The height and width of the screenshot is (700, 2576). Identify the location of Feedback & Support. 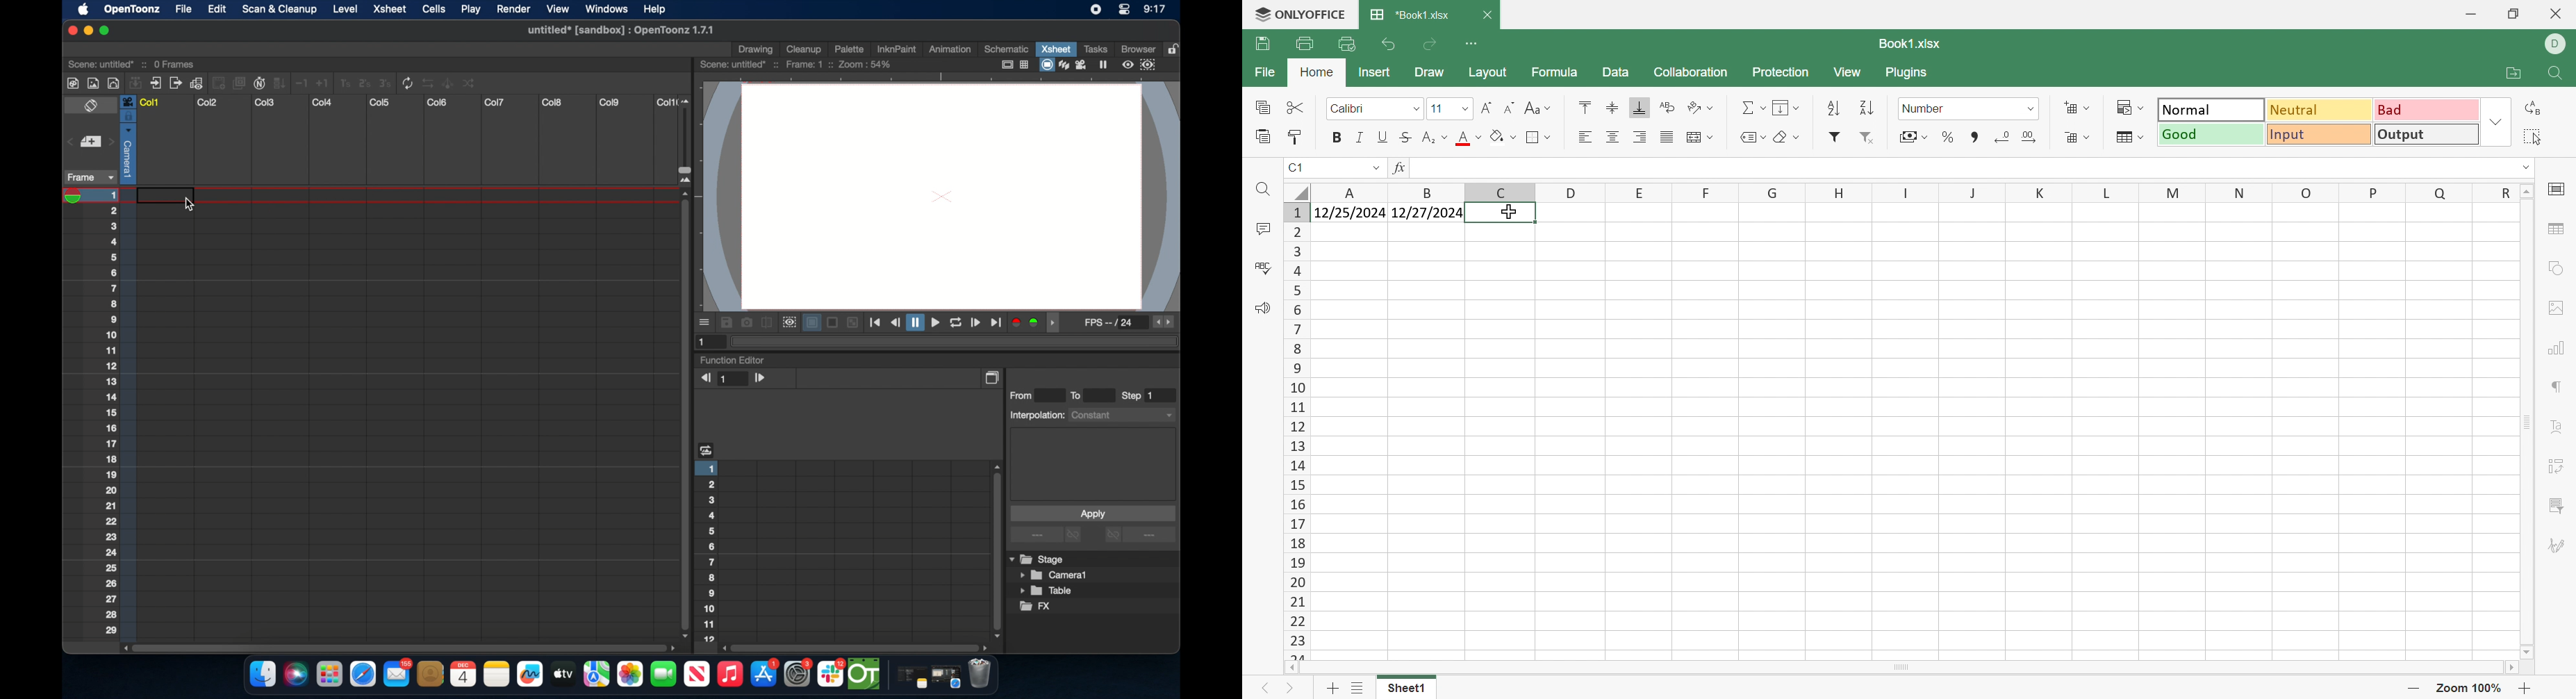
(1264, 308).